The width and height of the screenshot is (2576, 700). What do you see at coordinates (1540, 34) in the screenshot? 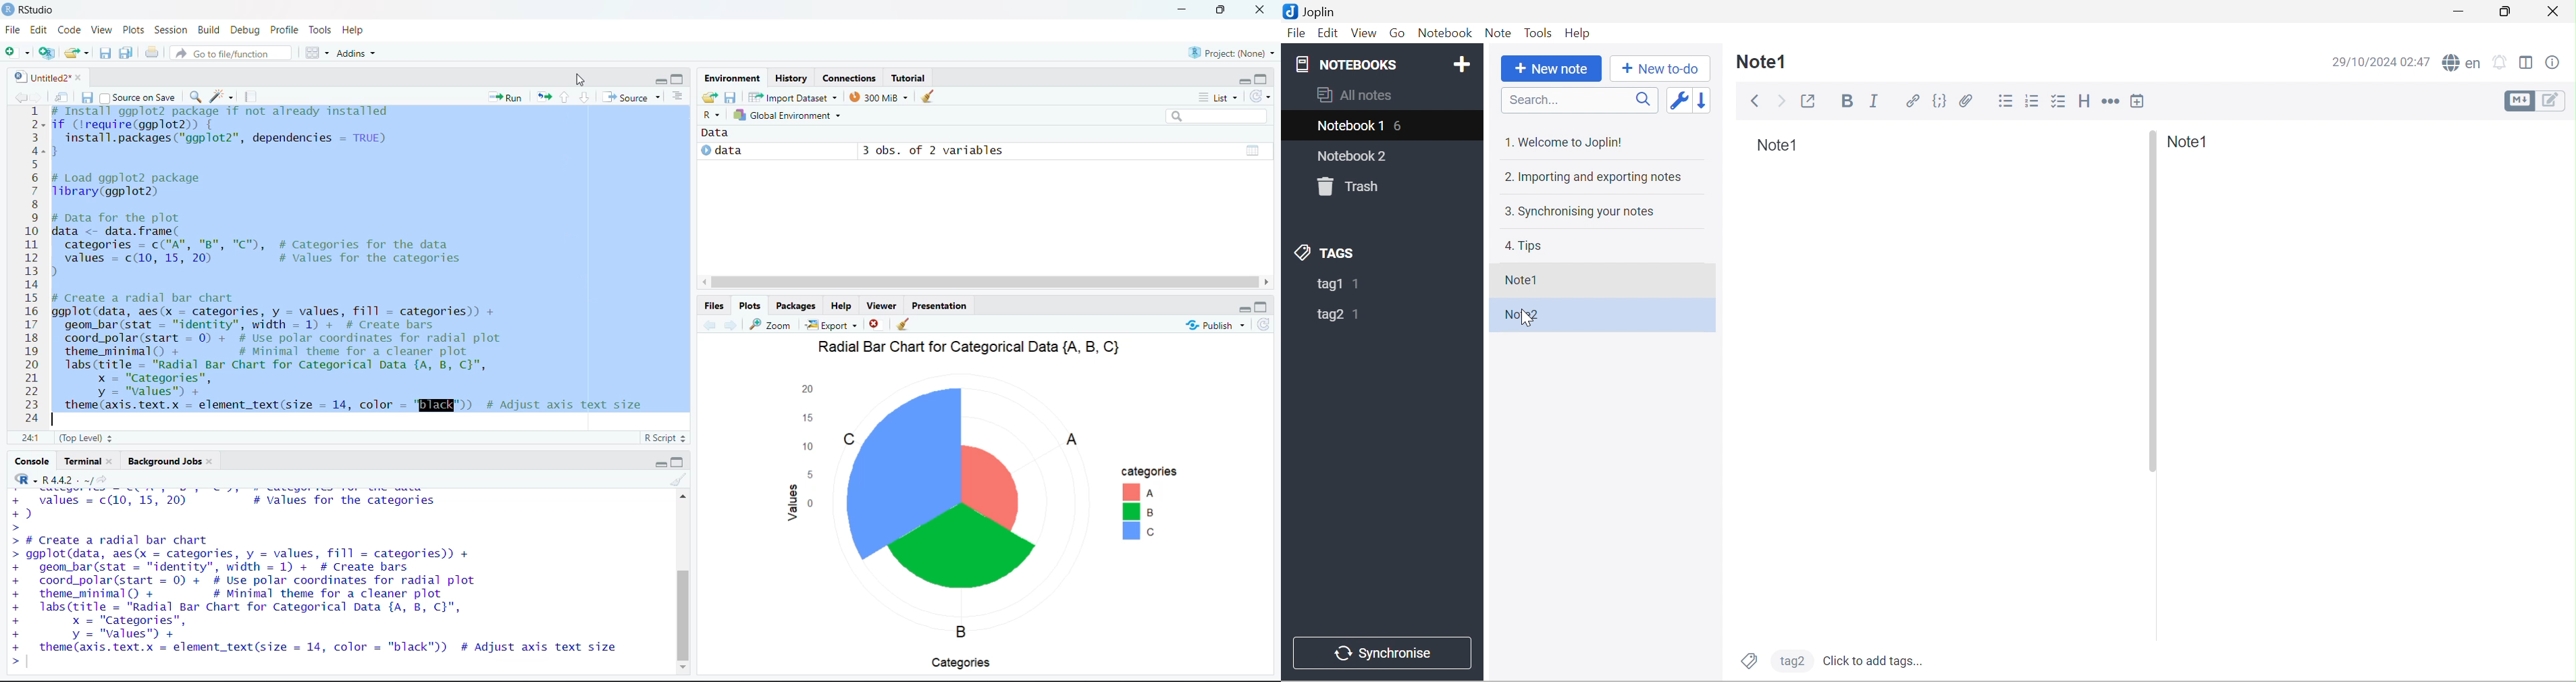
I see `Tools` at bounding box center [1540, 34].